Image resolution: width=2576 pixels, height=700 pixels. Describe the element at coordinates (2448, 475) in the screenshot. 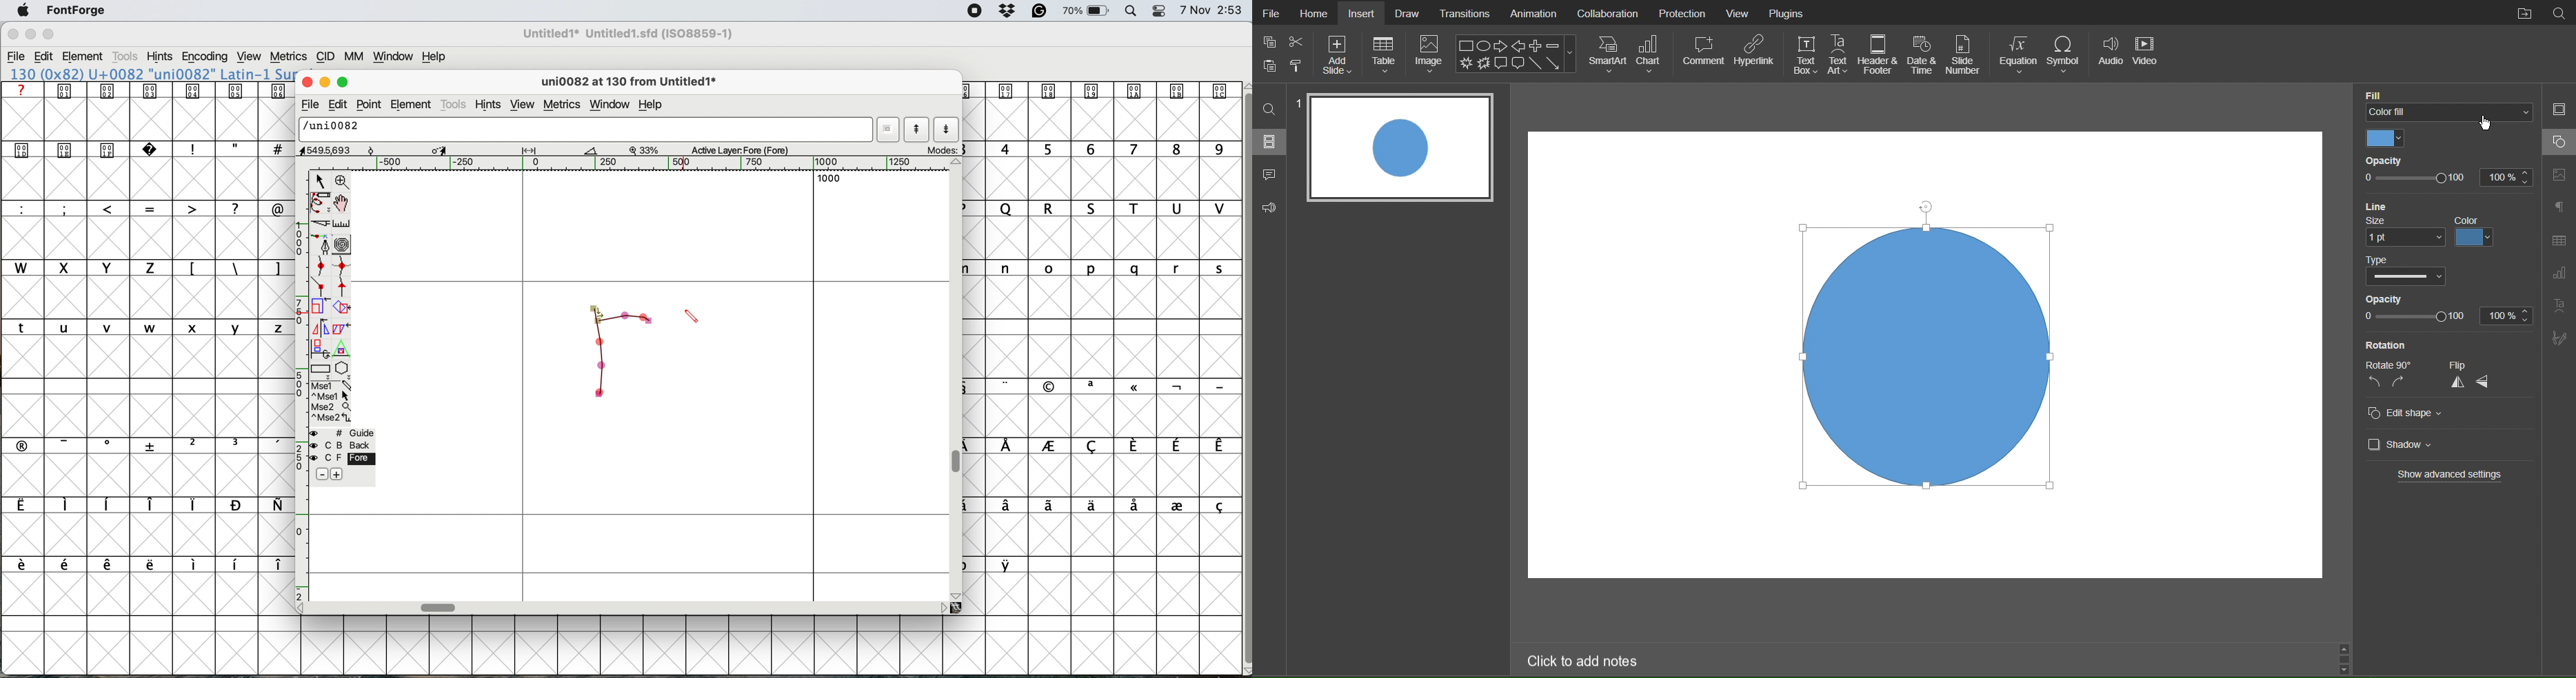

I see `Show advanced settings` at that location.